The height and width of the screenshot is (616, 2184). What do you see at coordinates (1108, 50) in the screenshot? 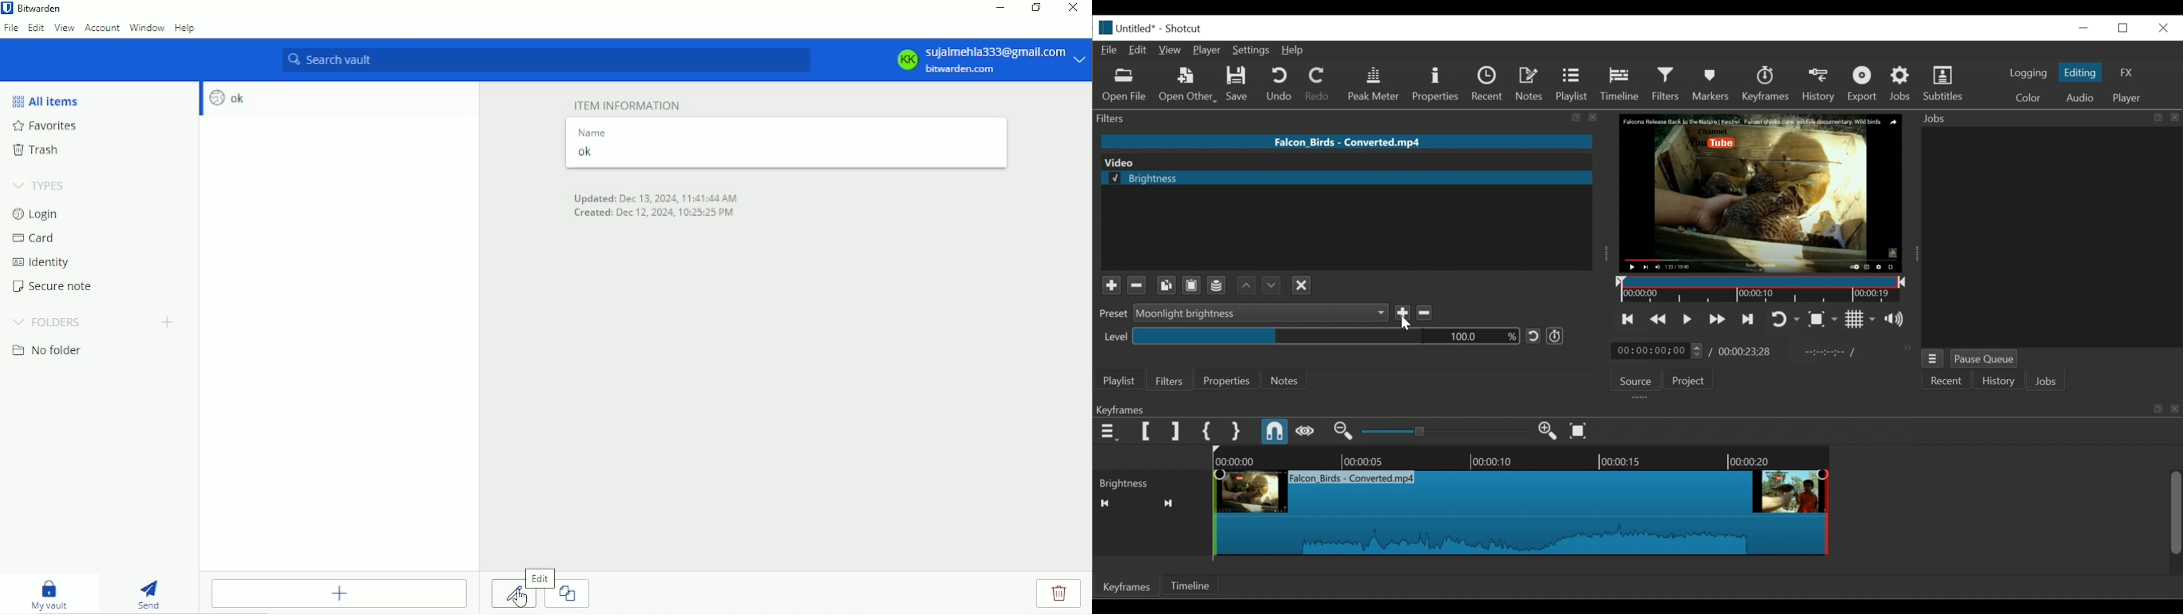
I see `File` at bounding box center [1108, 50].